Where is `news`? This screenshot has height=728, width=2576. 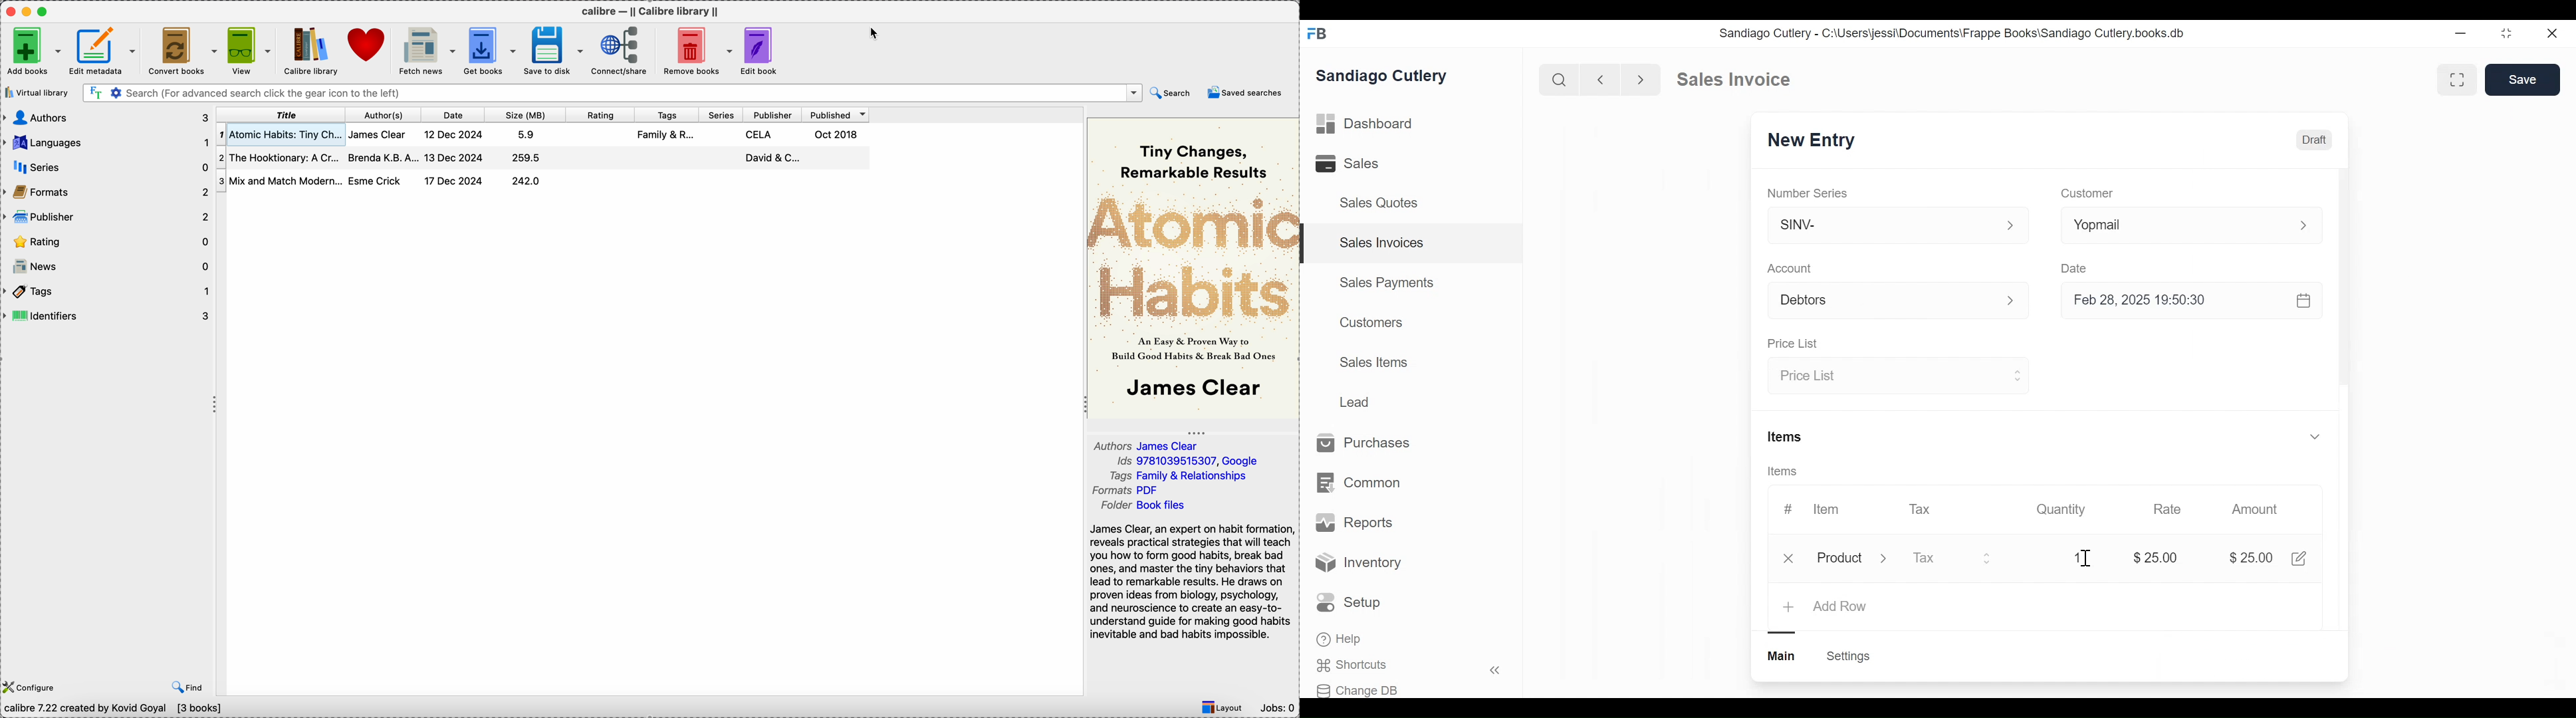
news is located at coordinates (106, 266).